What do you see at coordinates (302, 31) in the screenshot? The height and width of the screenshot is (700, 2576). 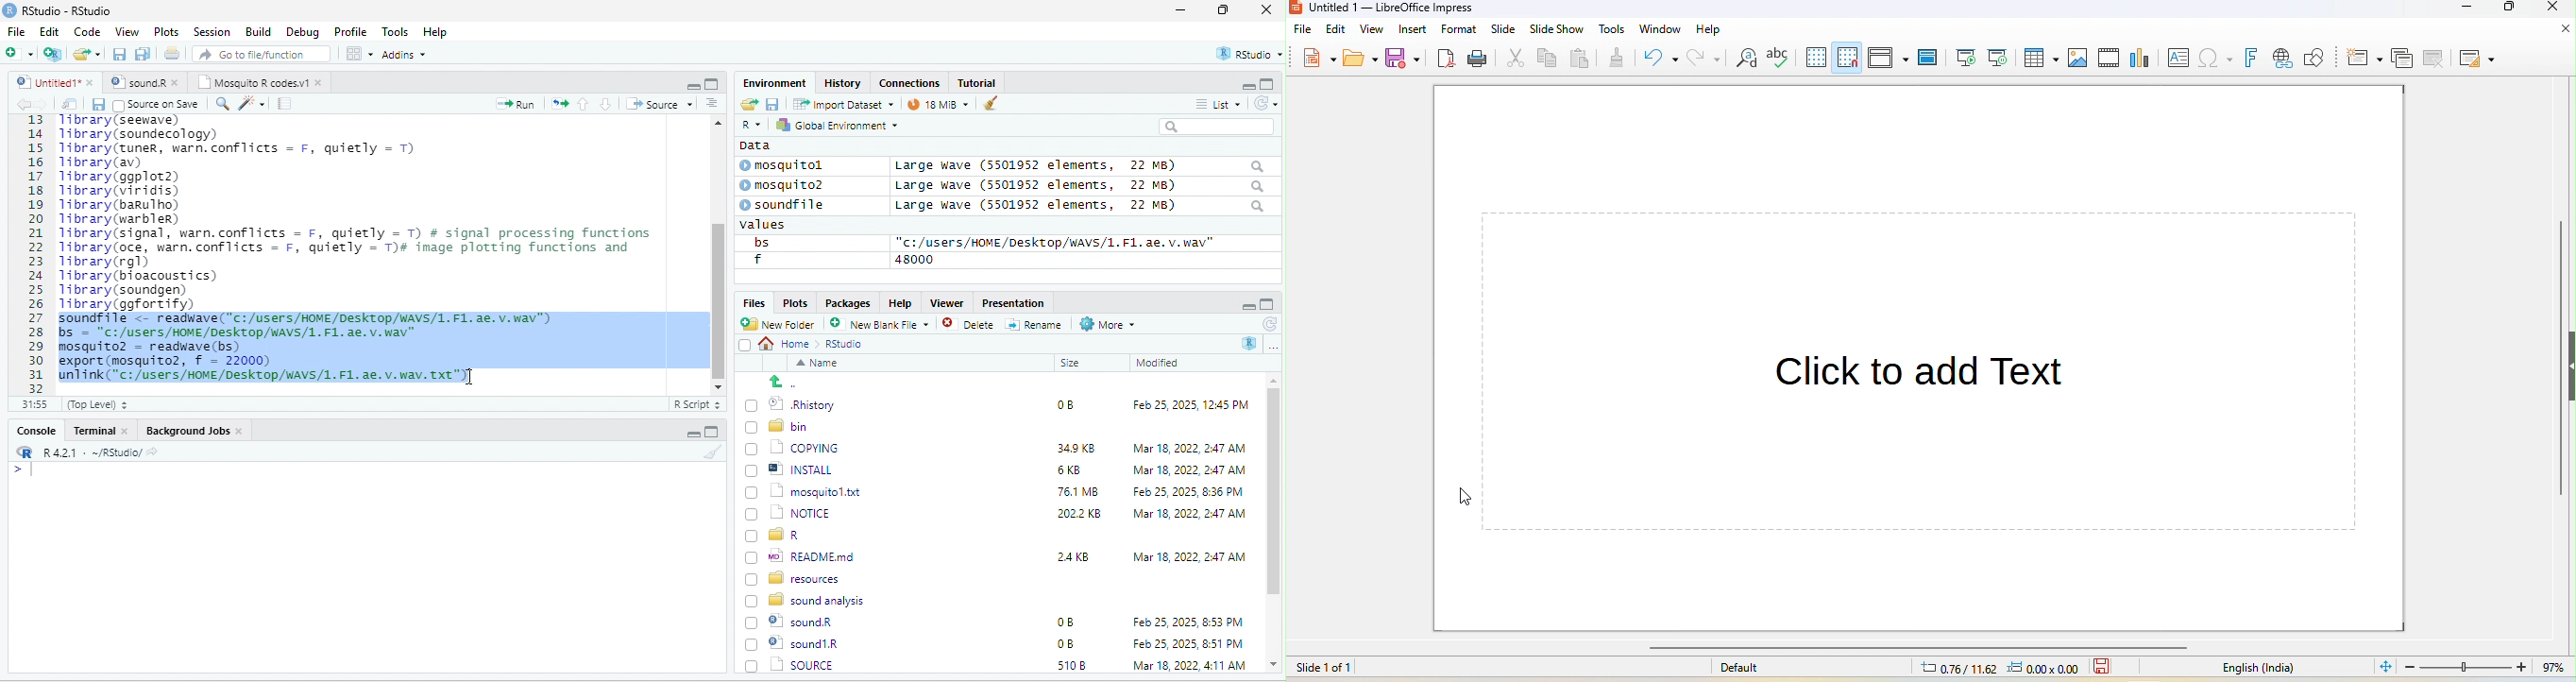 I see `Debug` at bounding box center [302, 31].